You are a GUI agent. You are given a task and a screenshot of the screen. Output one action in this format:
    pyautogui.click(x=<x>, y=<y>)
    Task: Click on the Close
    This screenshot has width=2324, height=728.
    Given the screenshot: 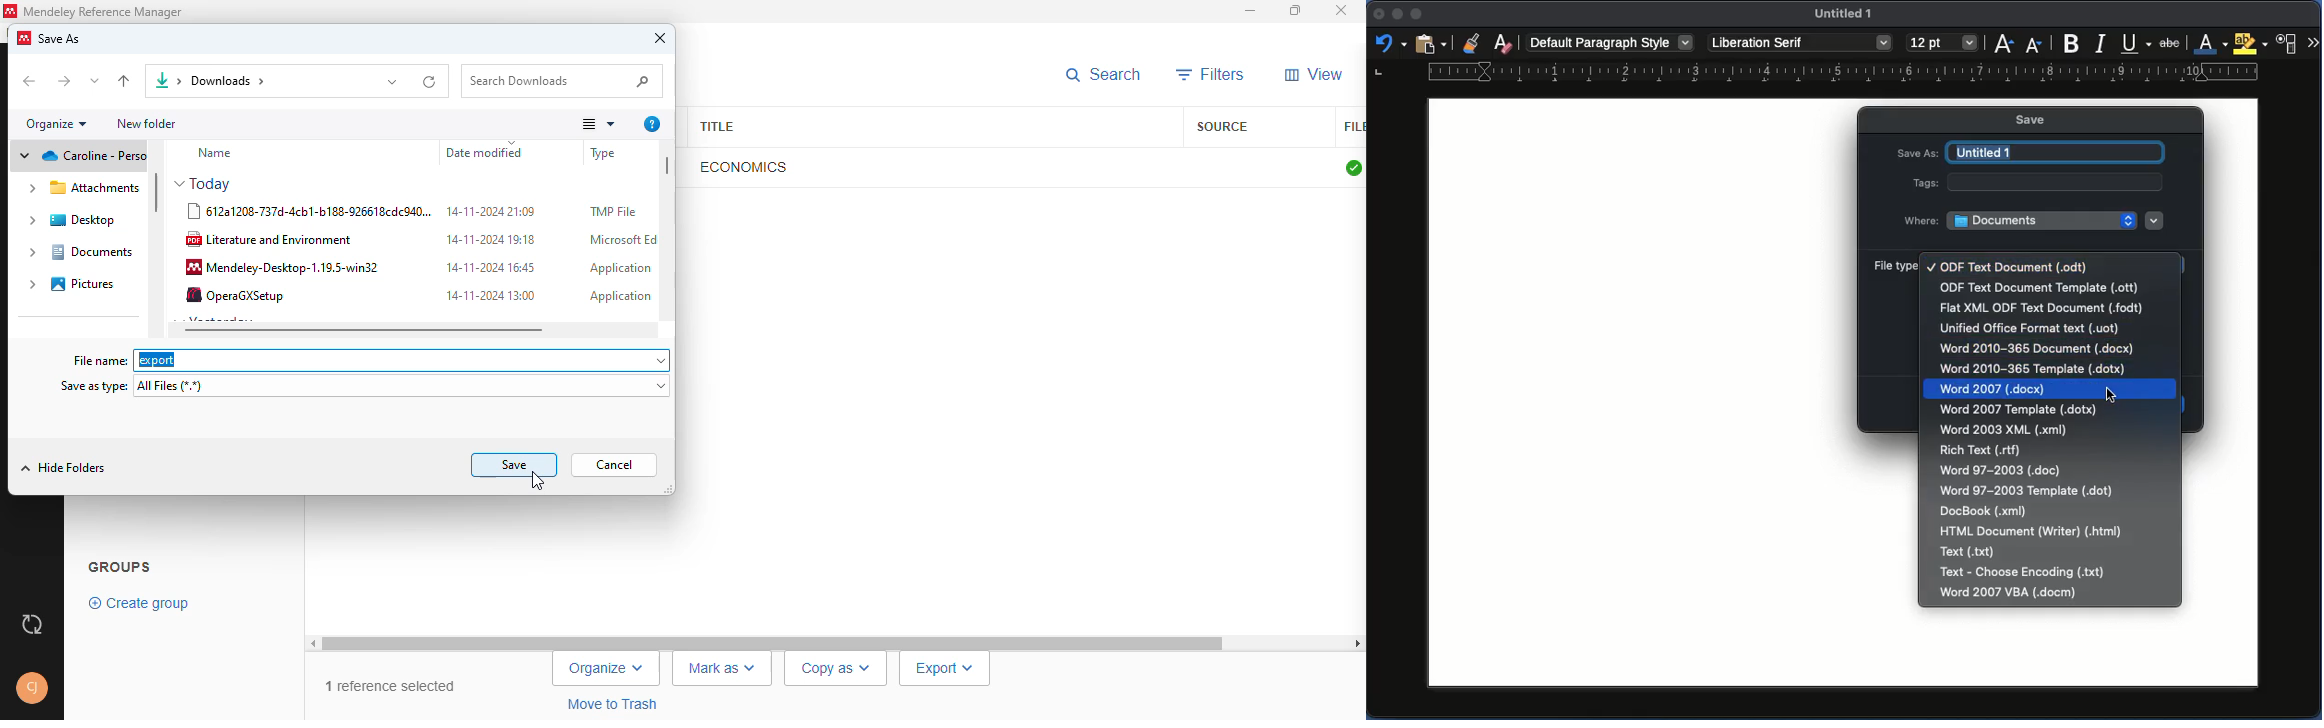 What is the action you would take?
    pyautogui.click(x=1377, y=18)
    